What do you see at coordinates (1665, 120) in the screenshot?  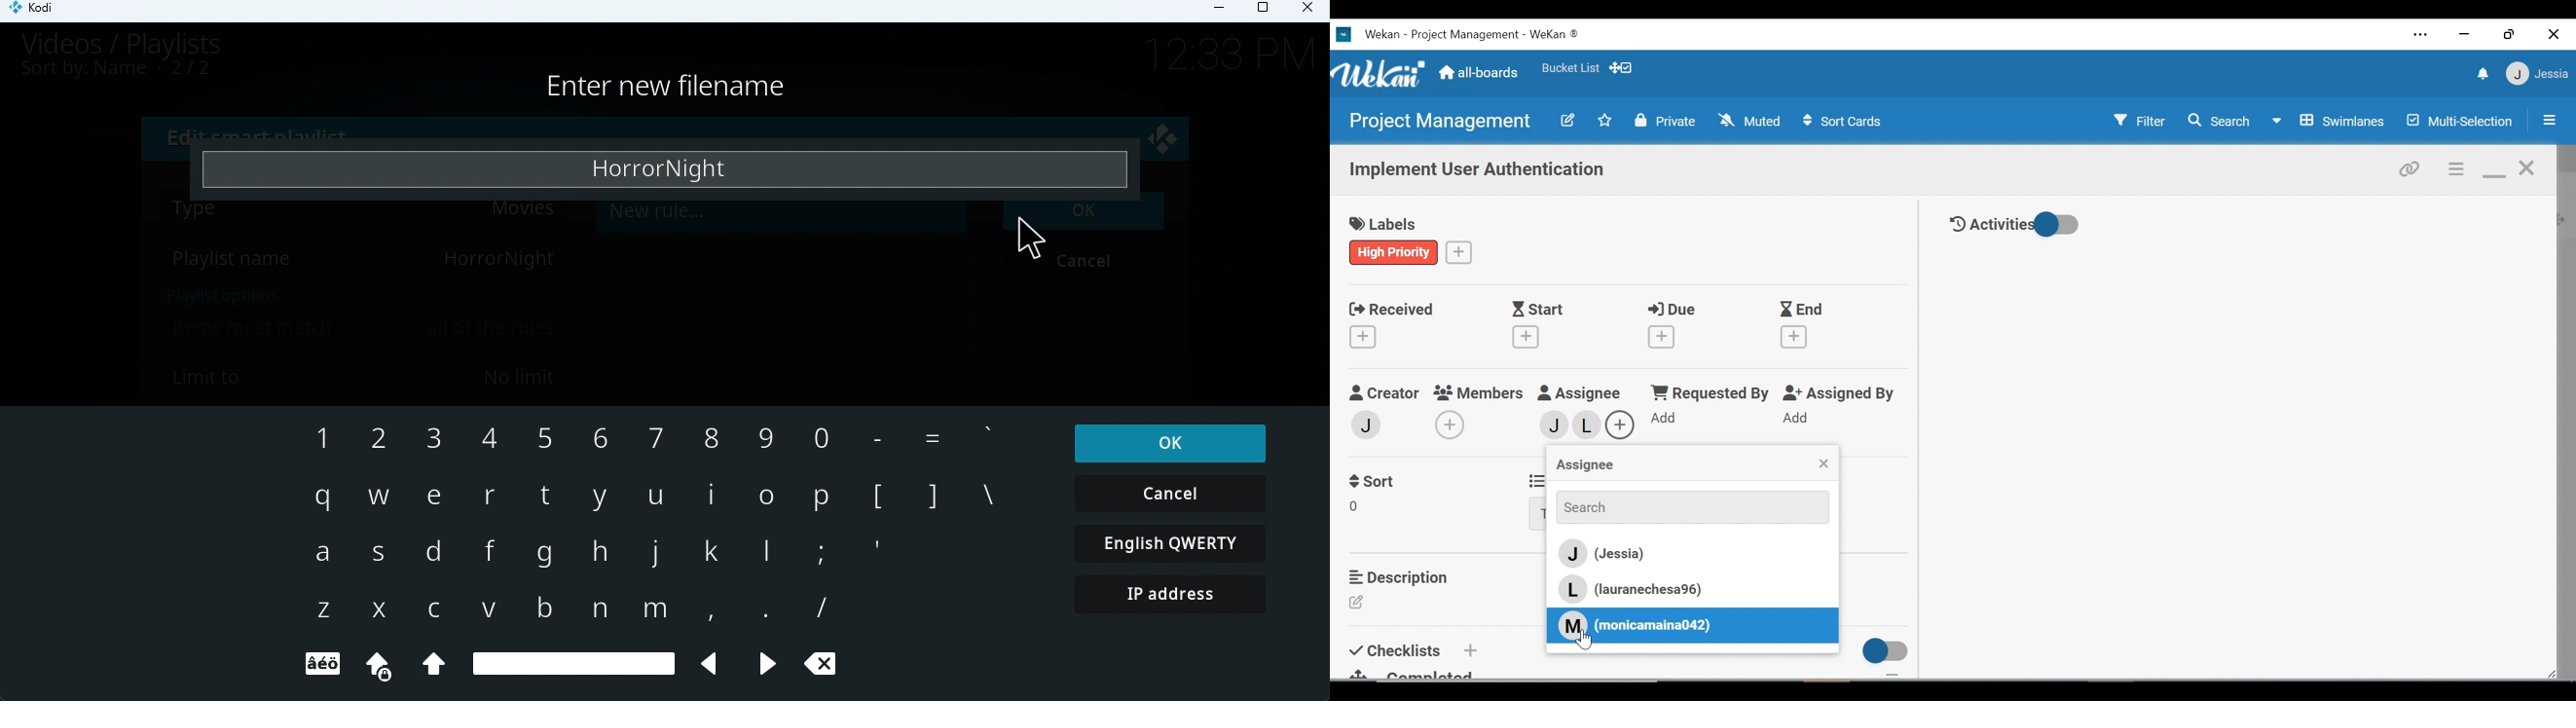 I see `Private` at bounding box center [1665, 120].